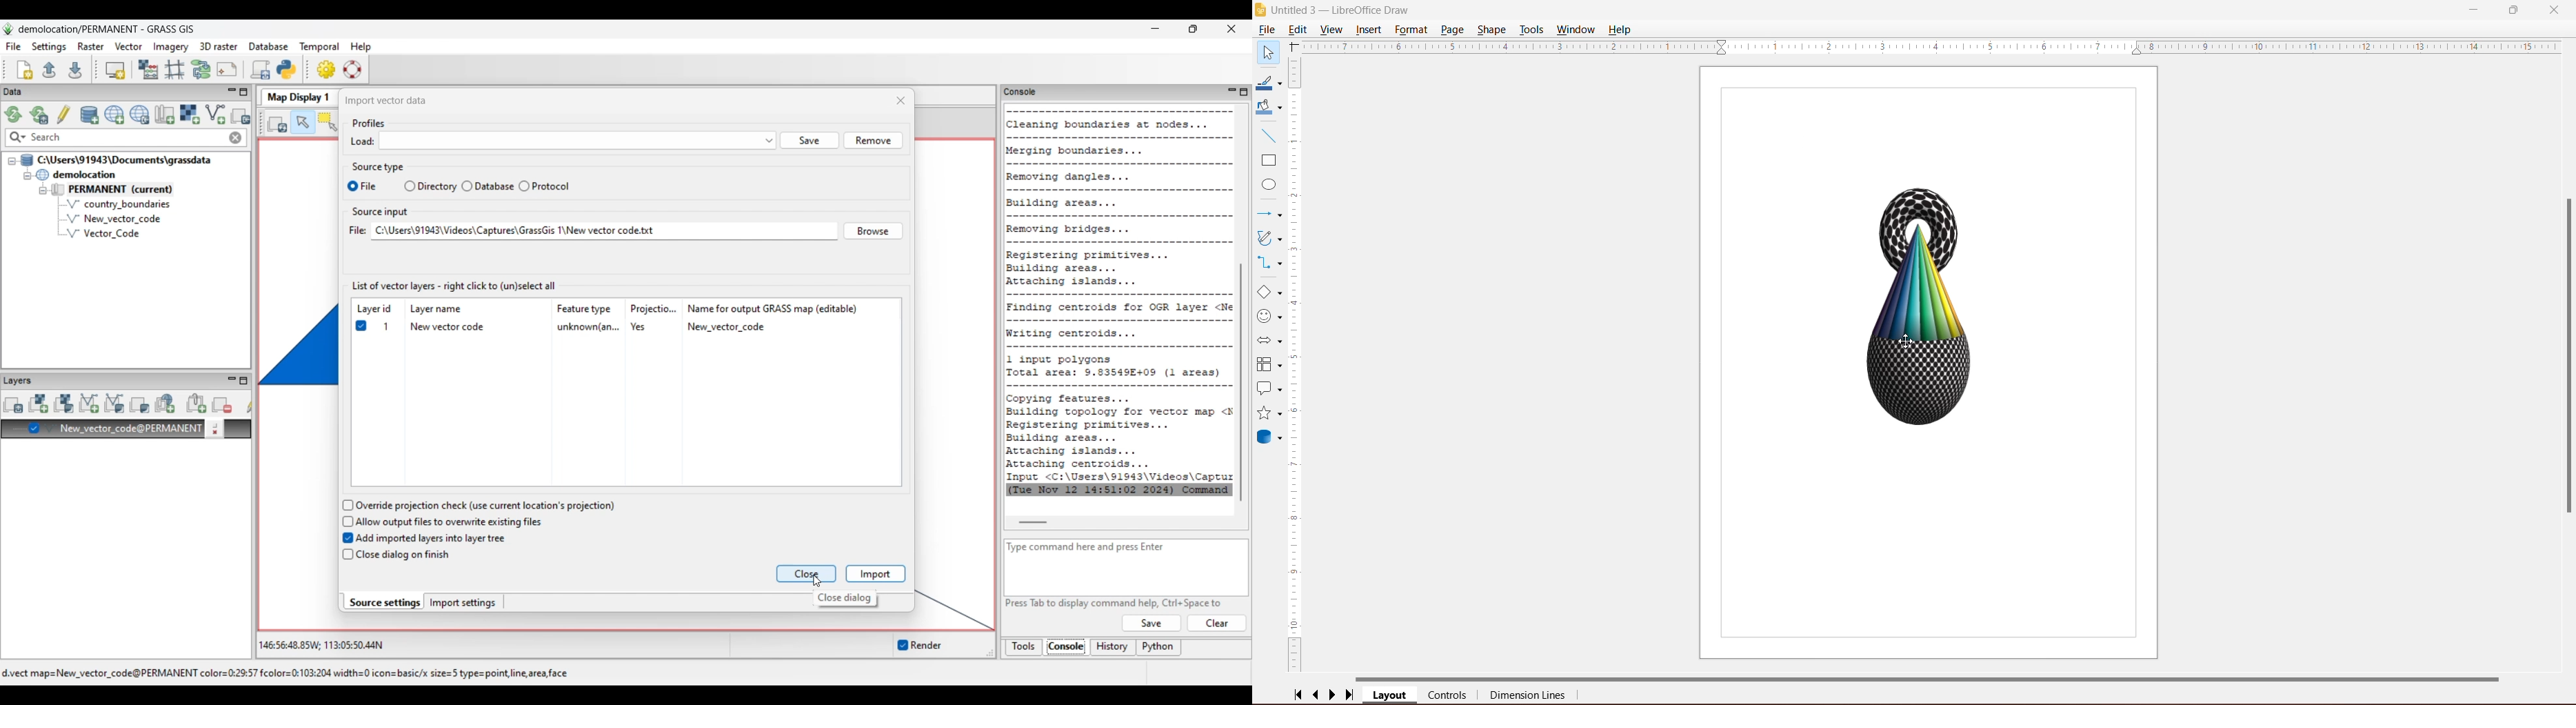  I want to click on Shape, so click(1491, 30).